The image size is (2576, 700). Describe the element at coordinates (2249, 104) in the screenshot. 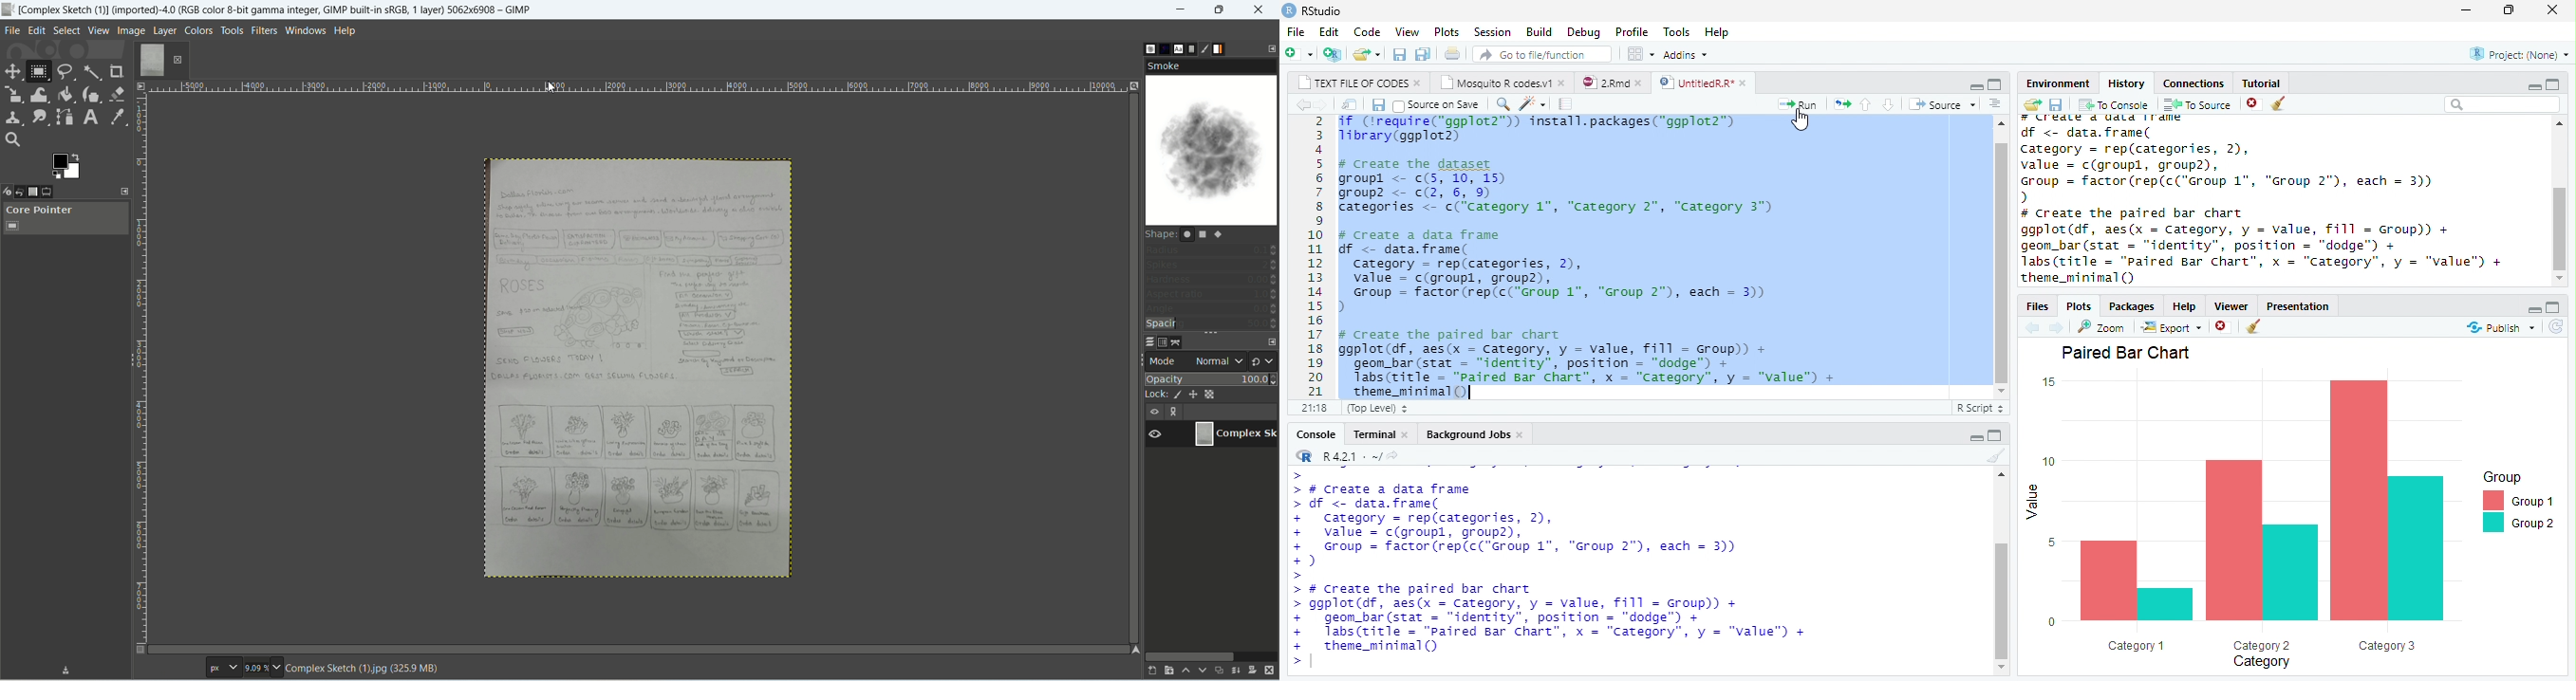

I see `remove selected history` at that location.